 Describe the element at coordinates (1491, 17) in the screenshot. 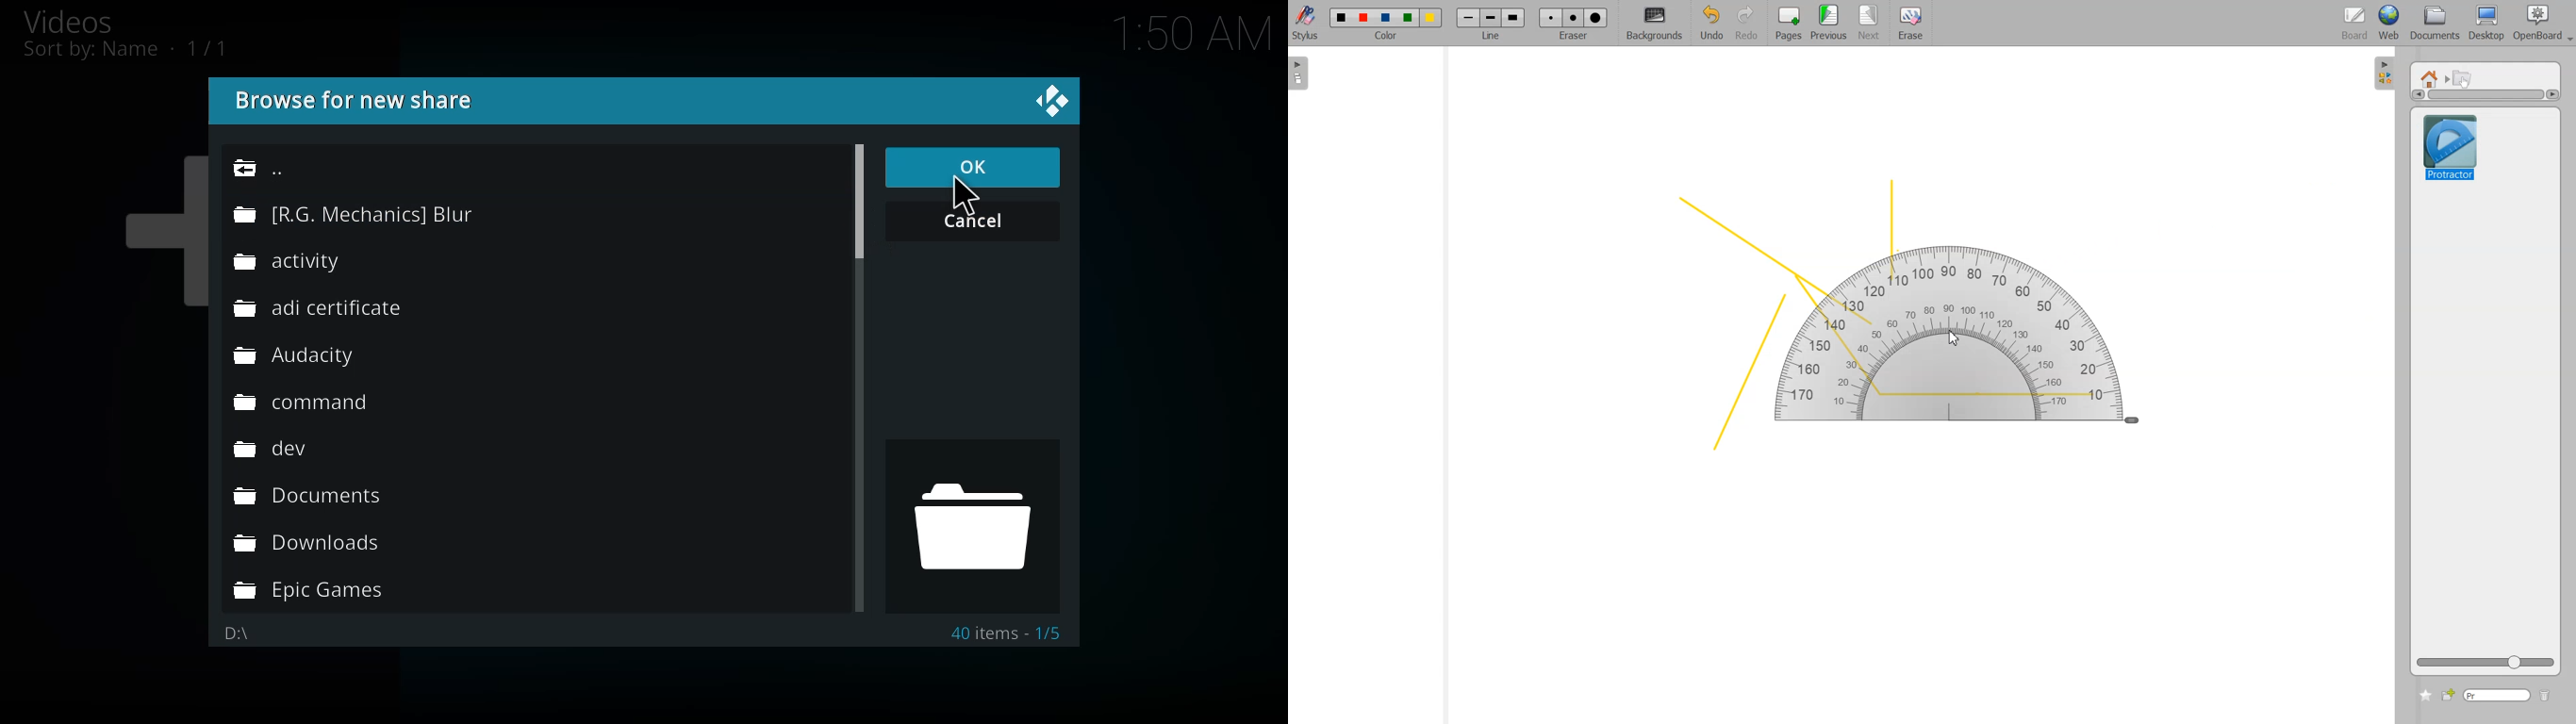

I see `Line` at that location.